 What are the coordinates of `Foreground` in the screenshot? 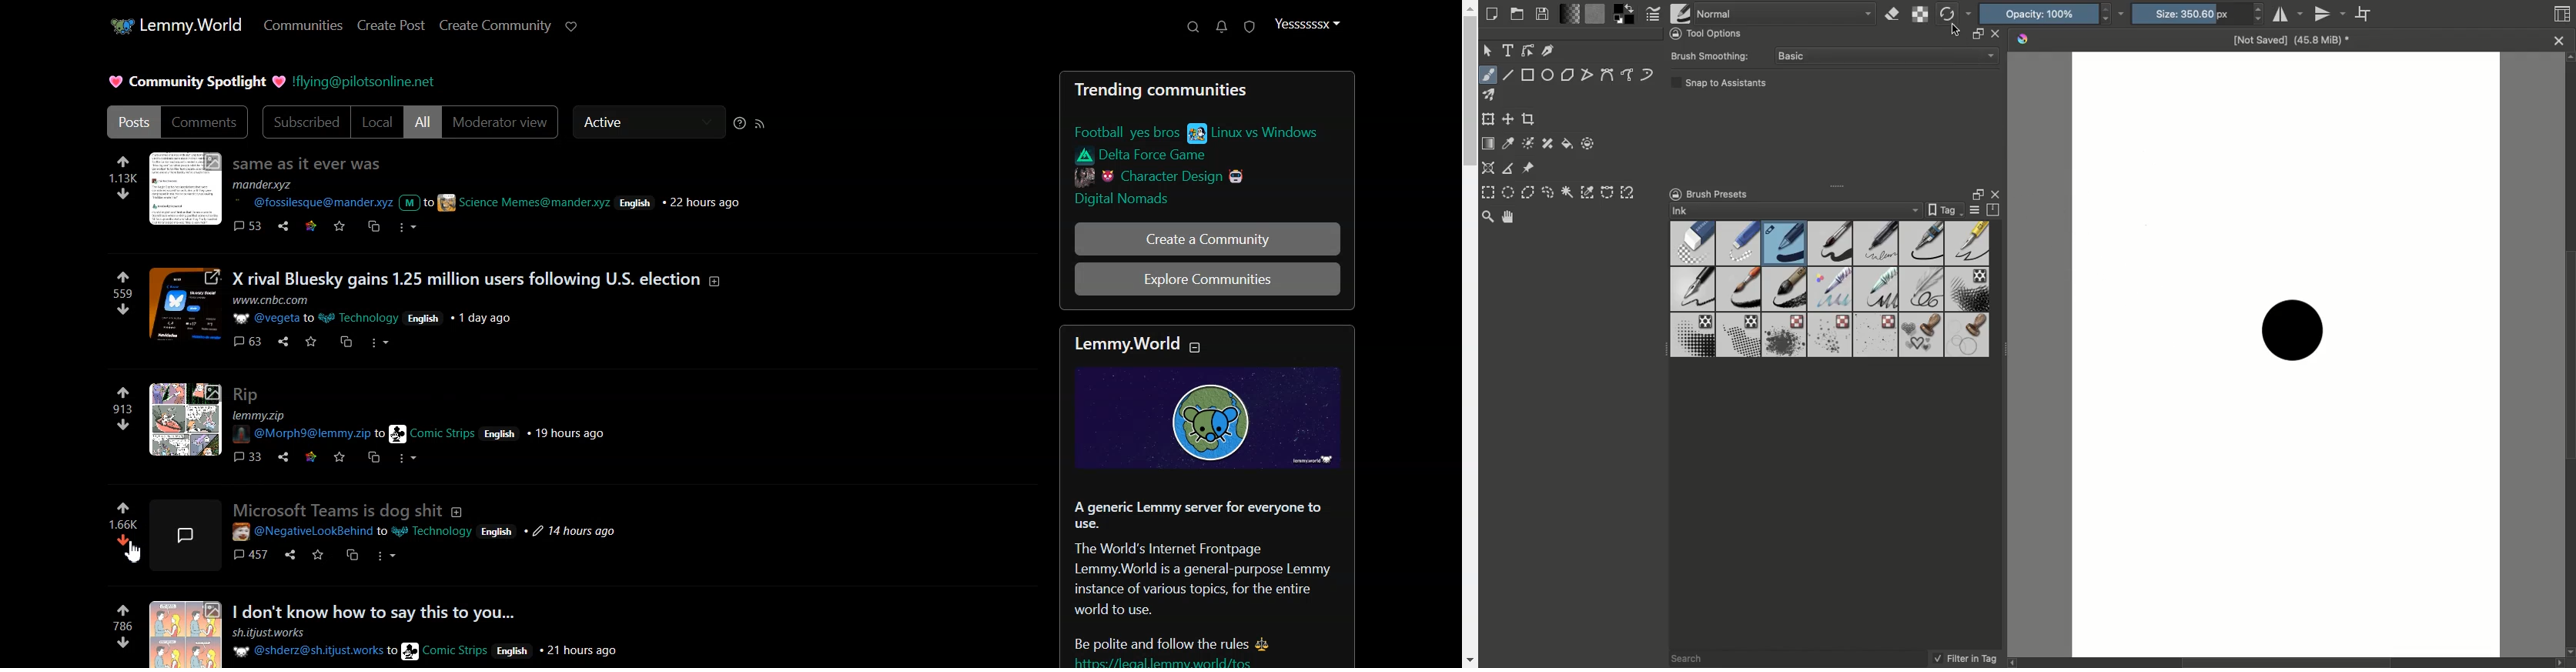 It's located at (1628, 14).